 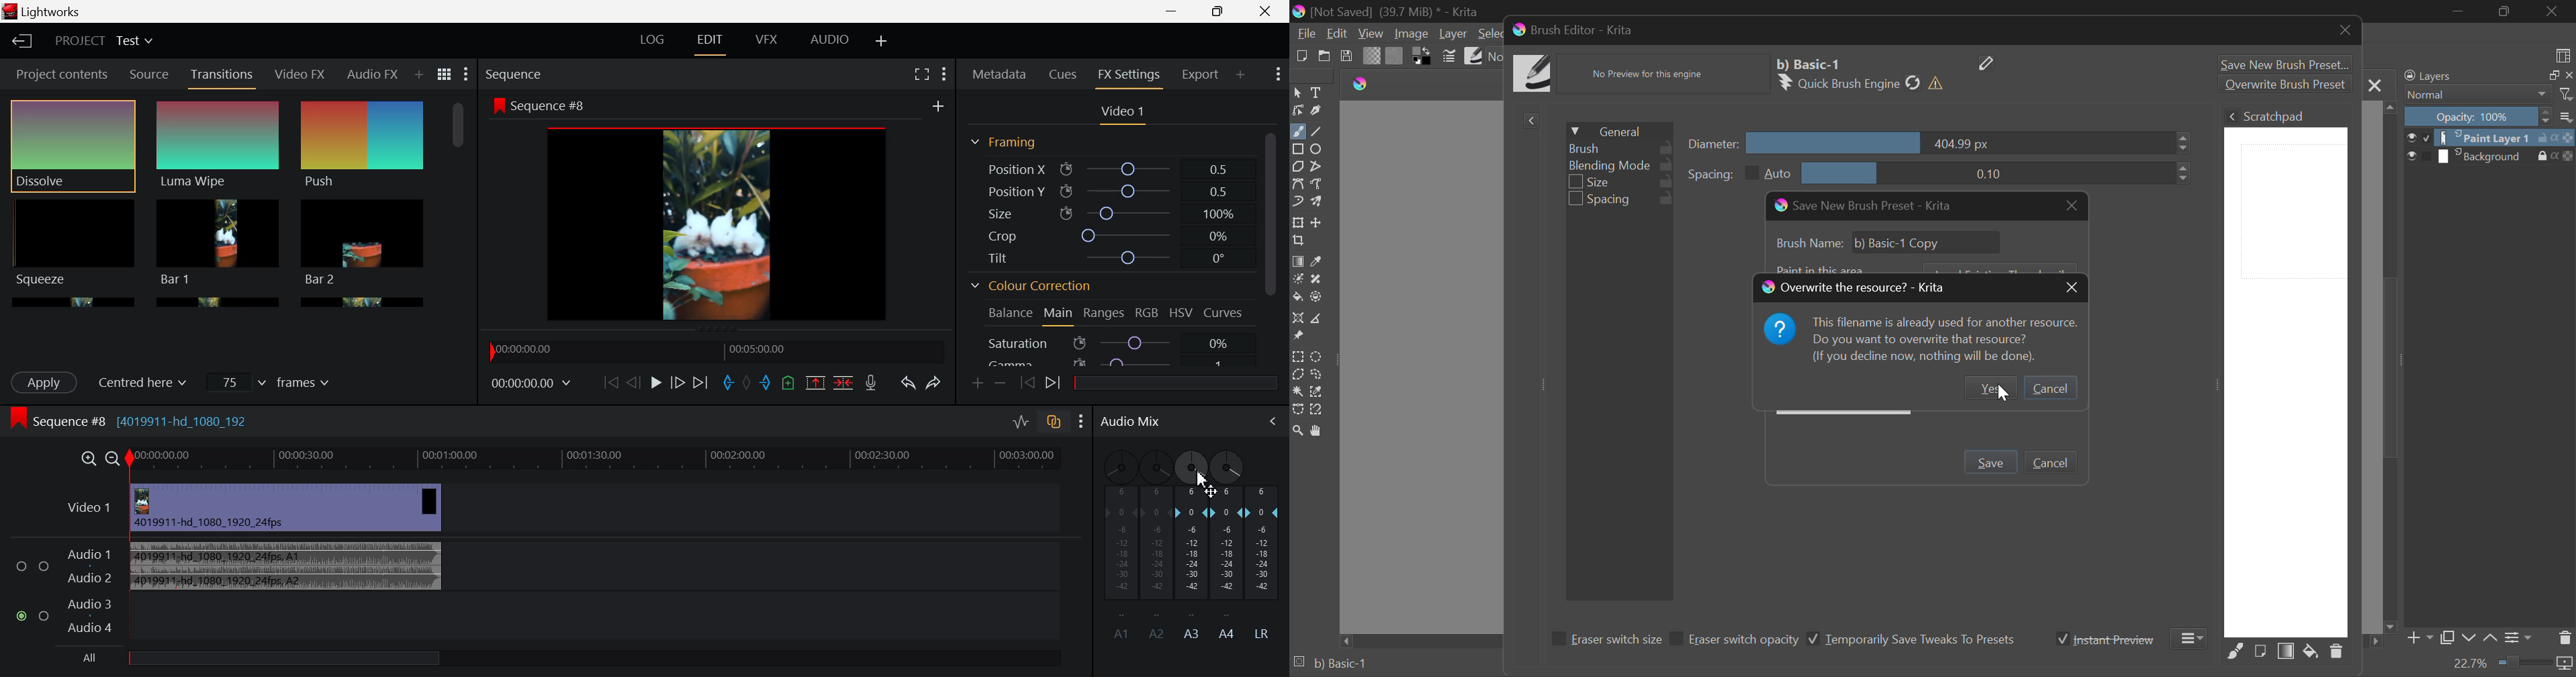 What do you see at coordinates (458, 197) in the screenshot?
I see `Scroll Bar` at bounding box center [458, 197].